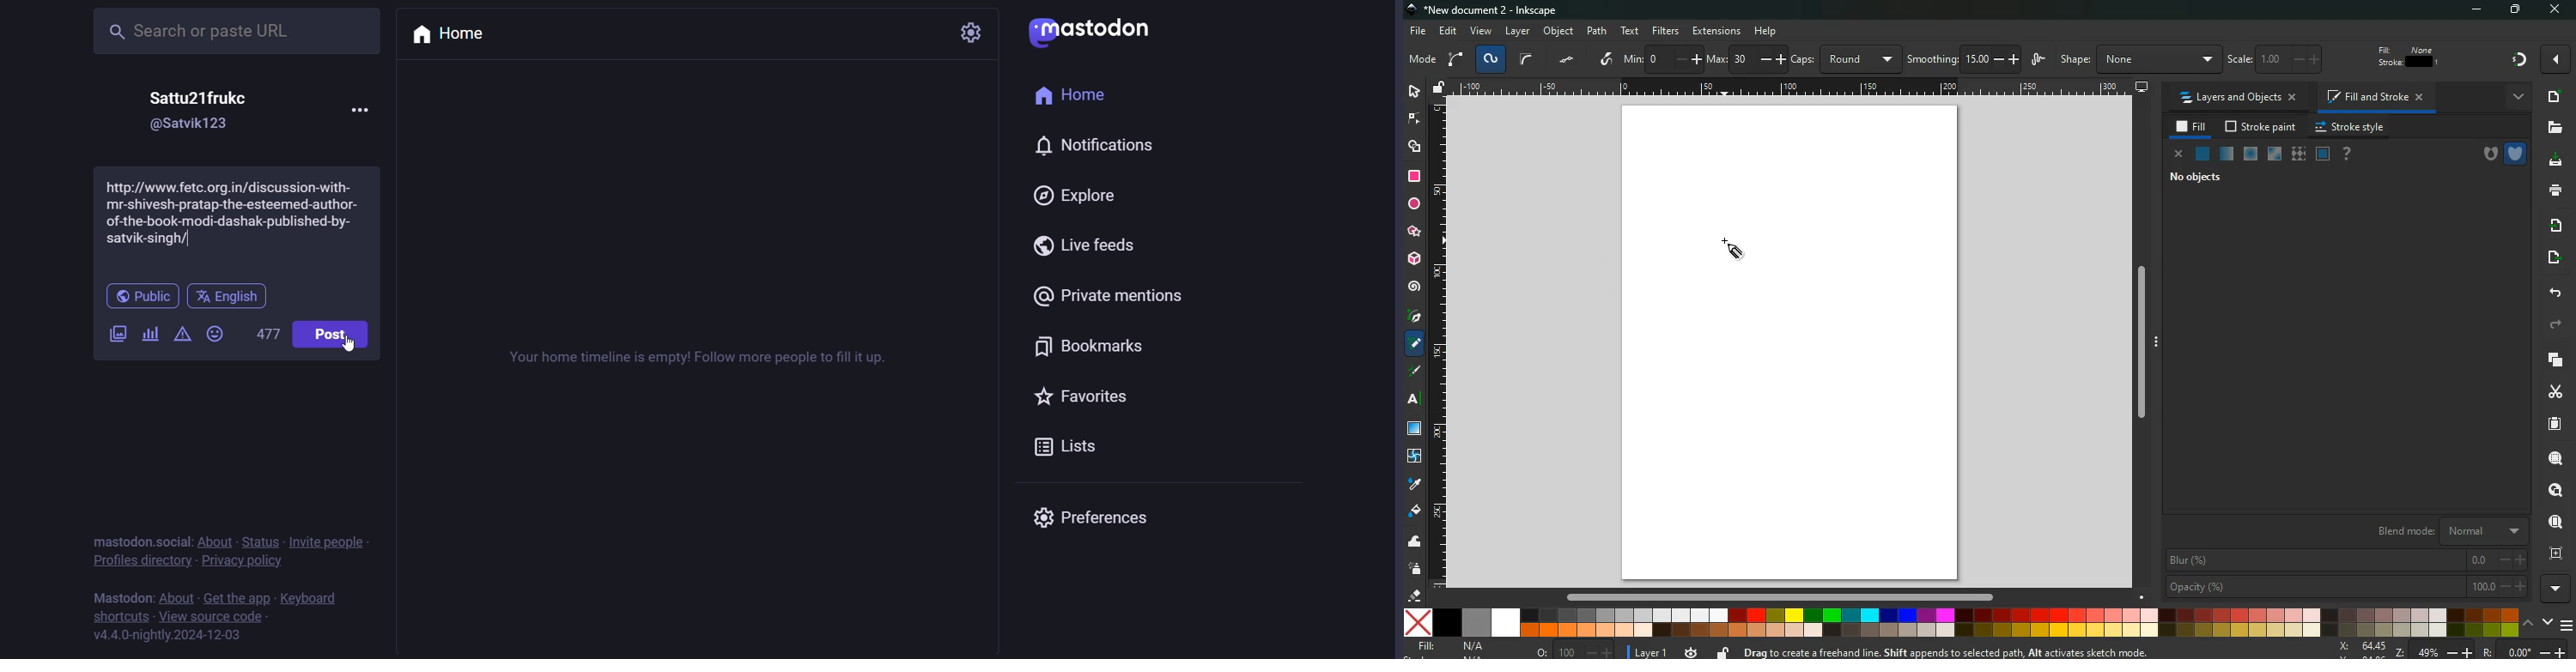 Image resolution: width=2576 pixels, height=672 pixels. What do you see at coordinates (2274, 154) in the screenshot?
I see `window` at bounding box center [2274, 154].